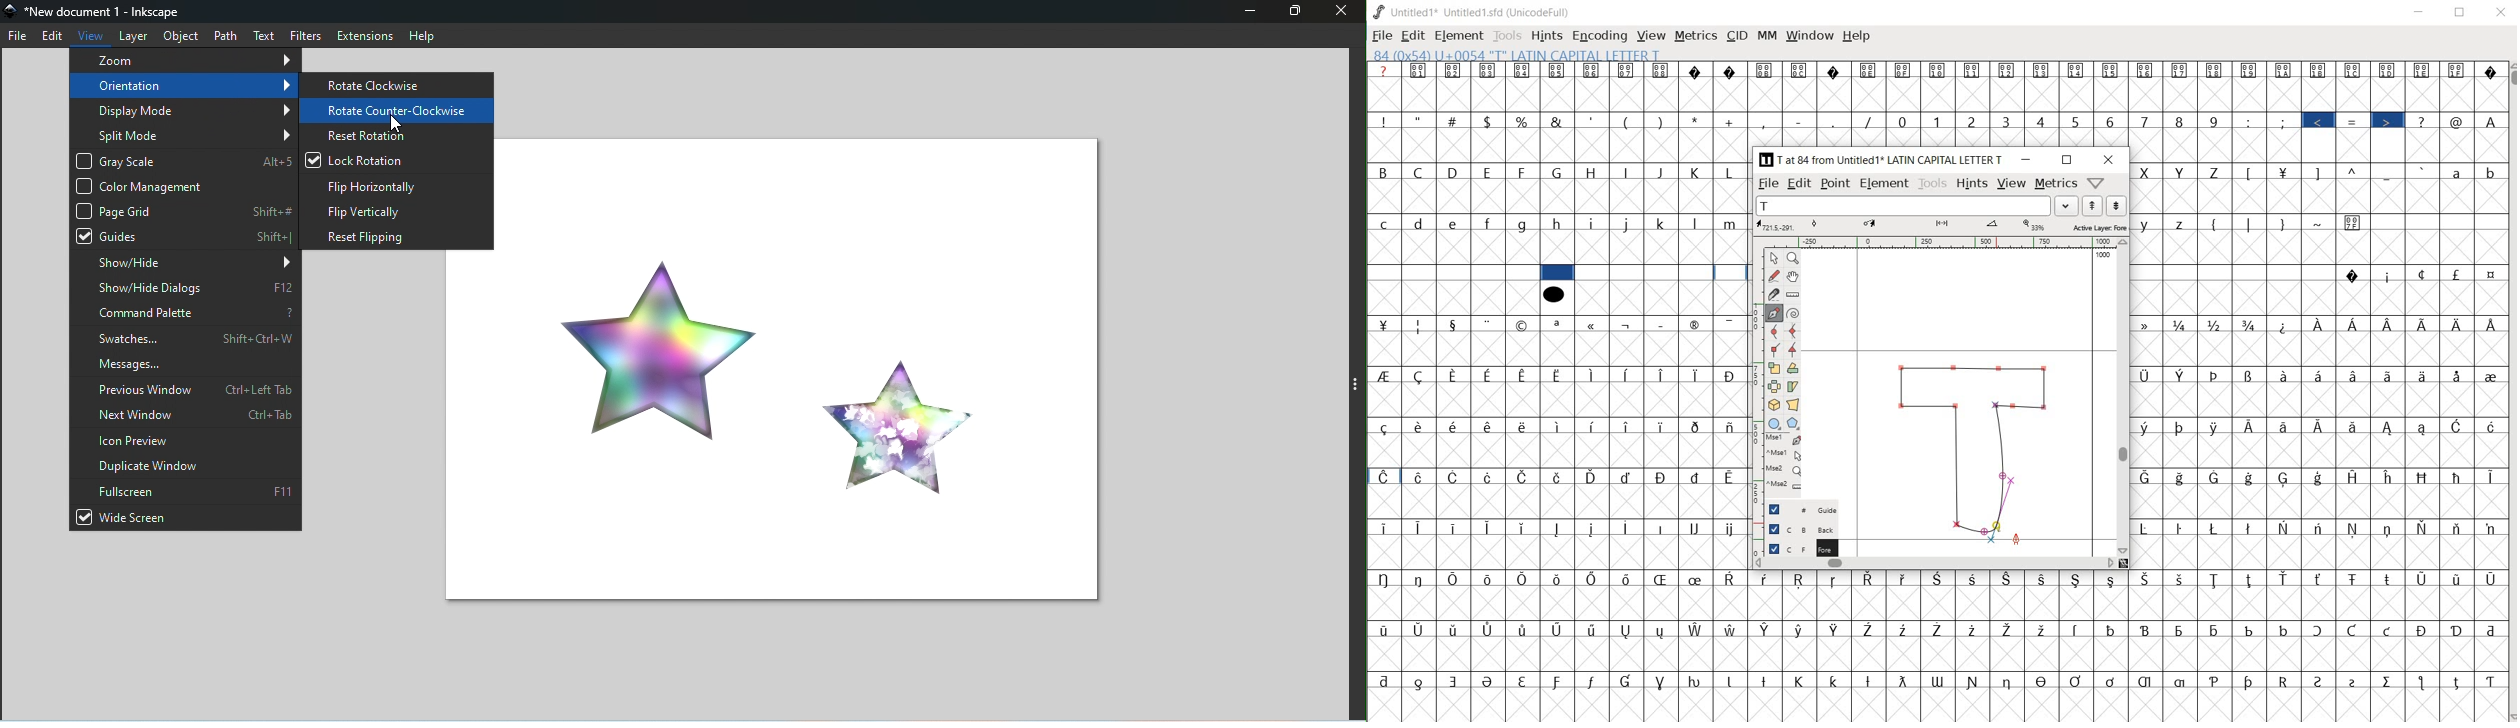 This screenshot has width=2520, height=728. I want to click on Symbol, so click(1698, 374).